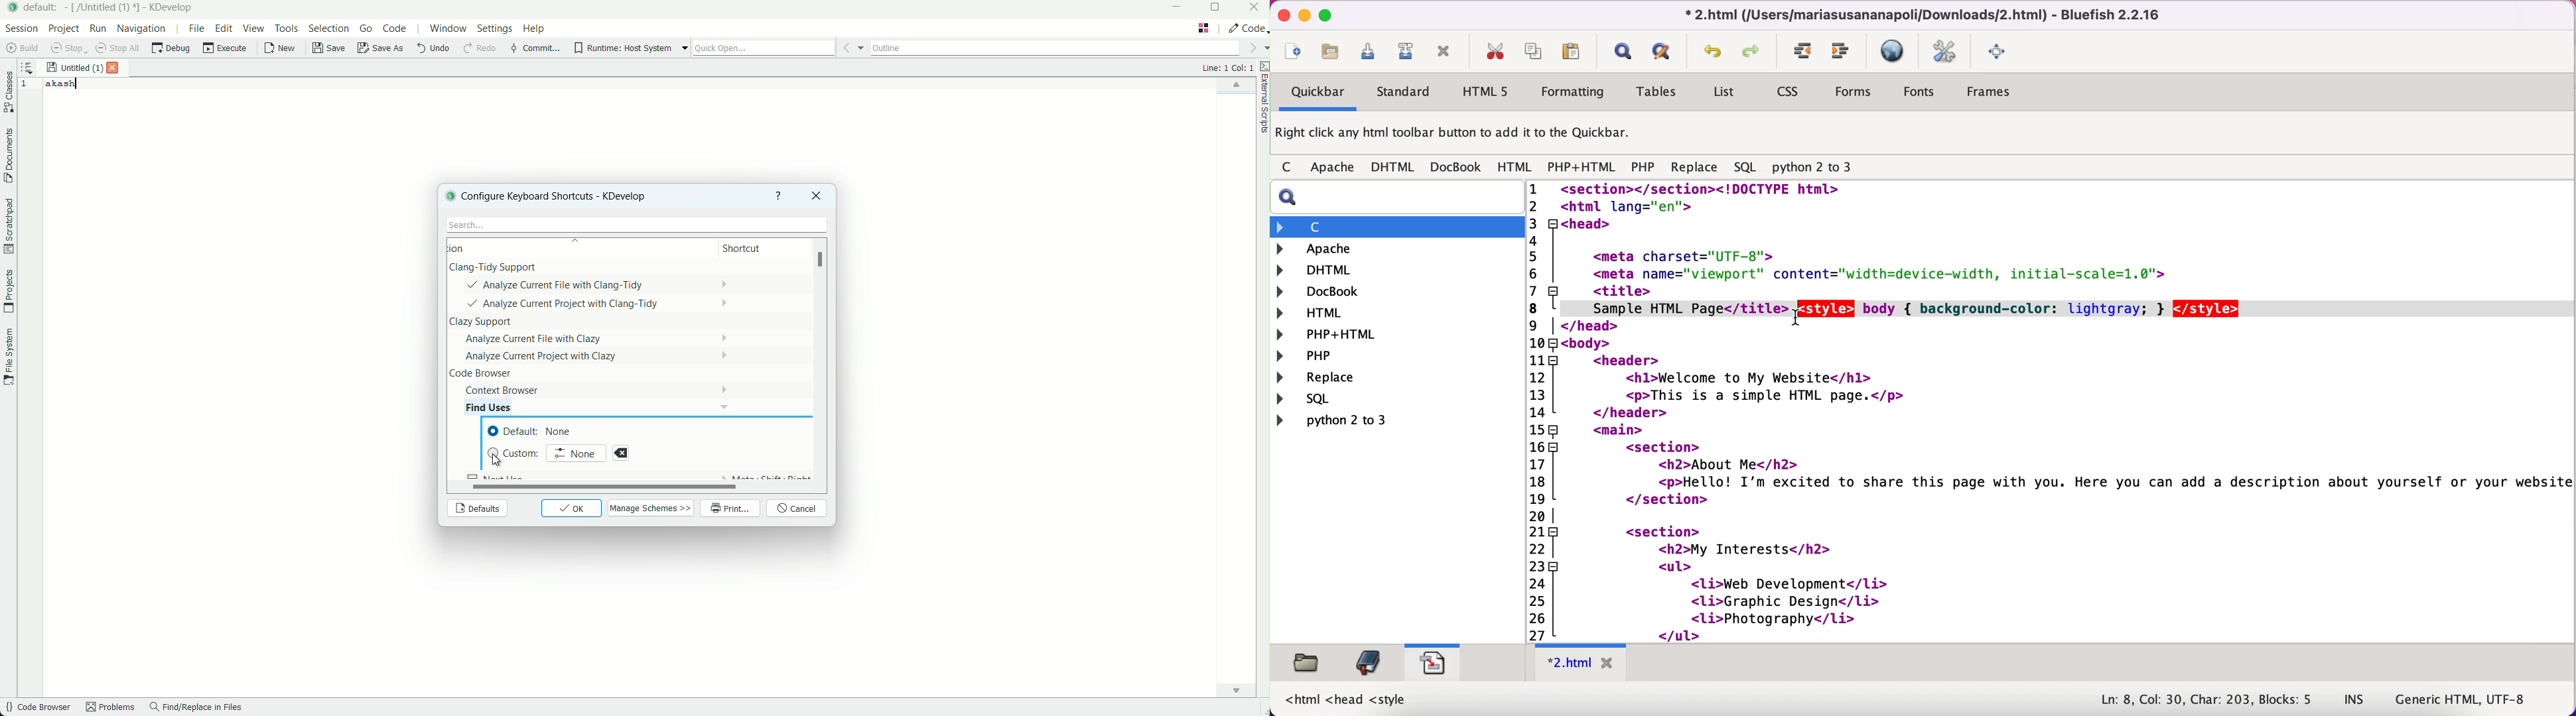 The image size is (2576, 728). Describe the element at coordinates (621, 453) in the screenshot. I see `remove current shortcut` at that location.